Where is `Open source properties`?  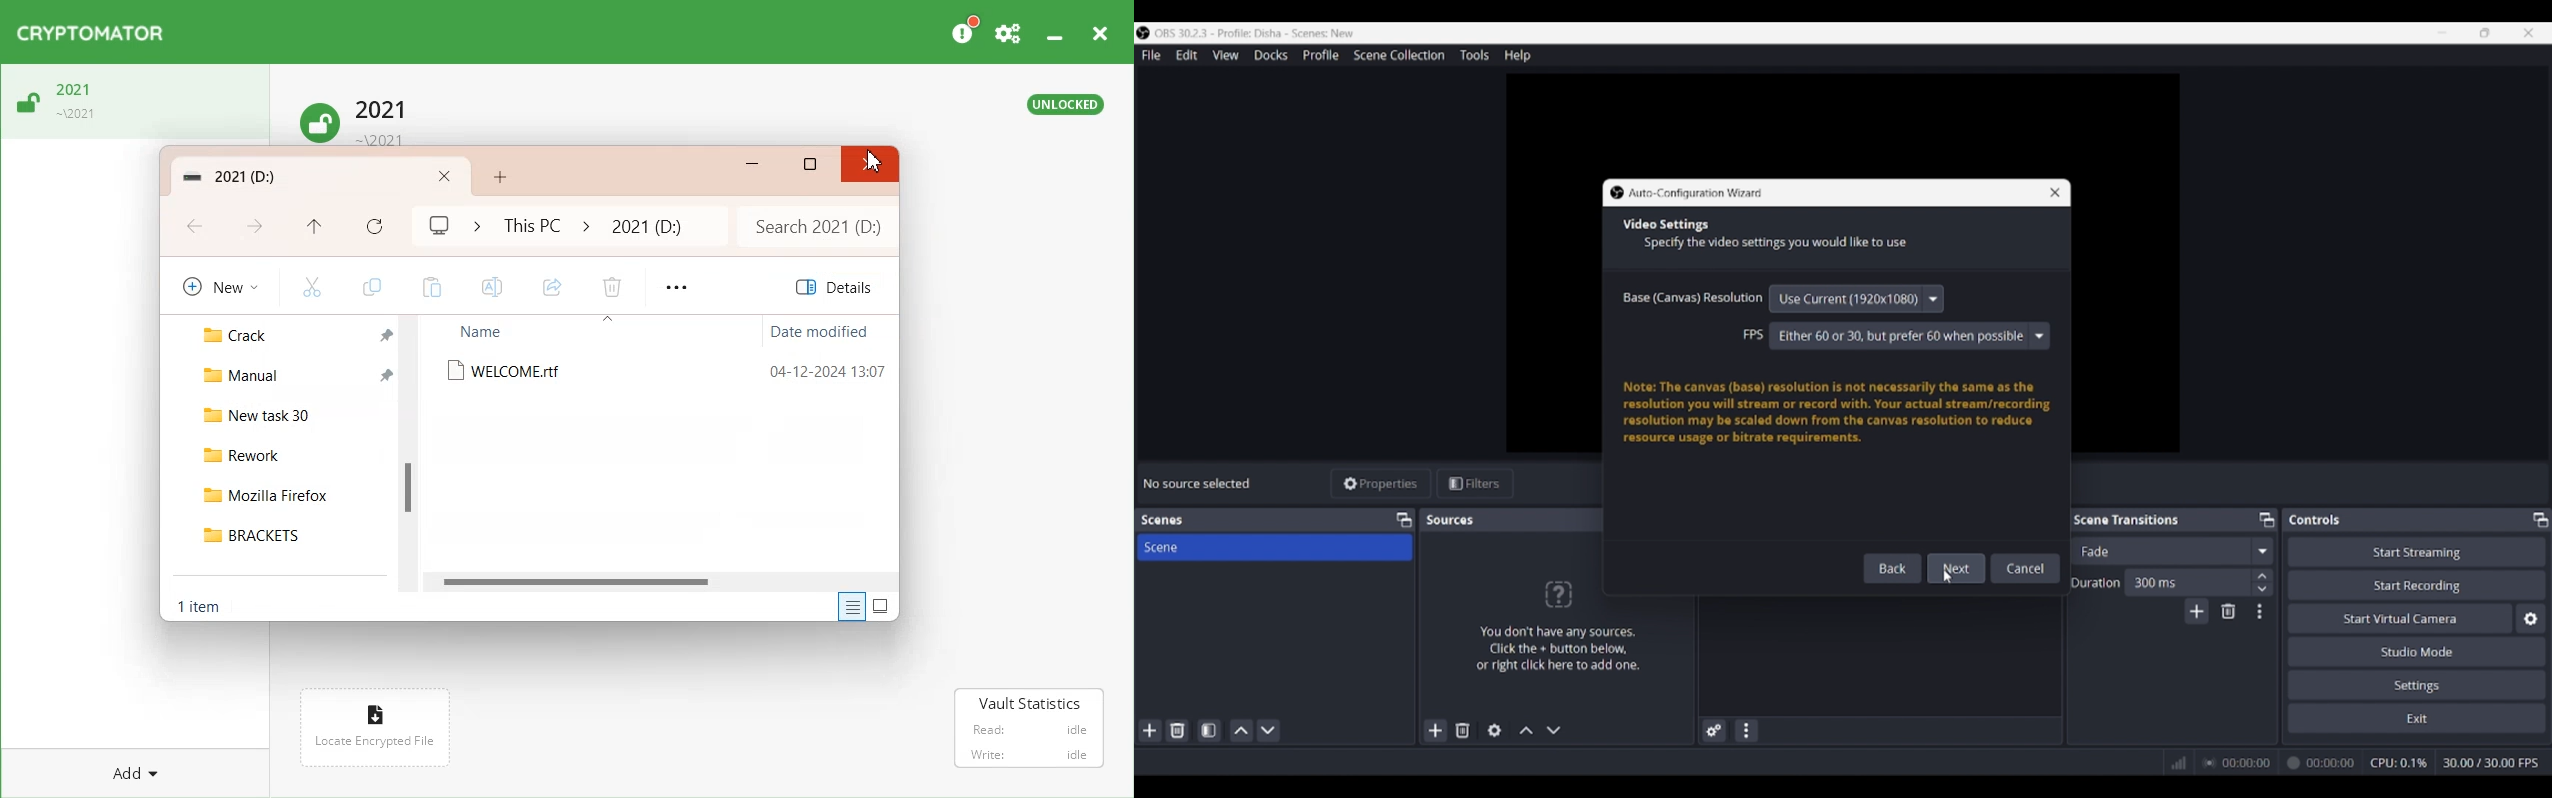
Open source properties is located at coordinates (1495, 731).